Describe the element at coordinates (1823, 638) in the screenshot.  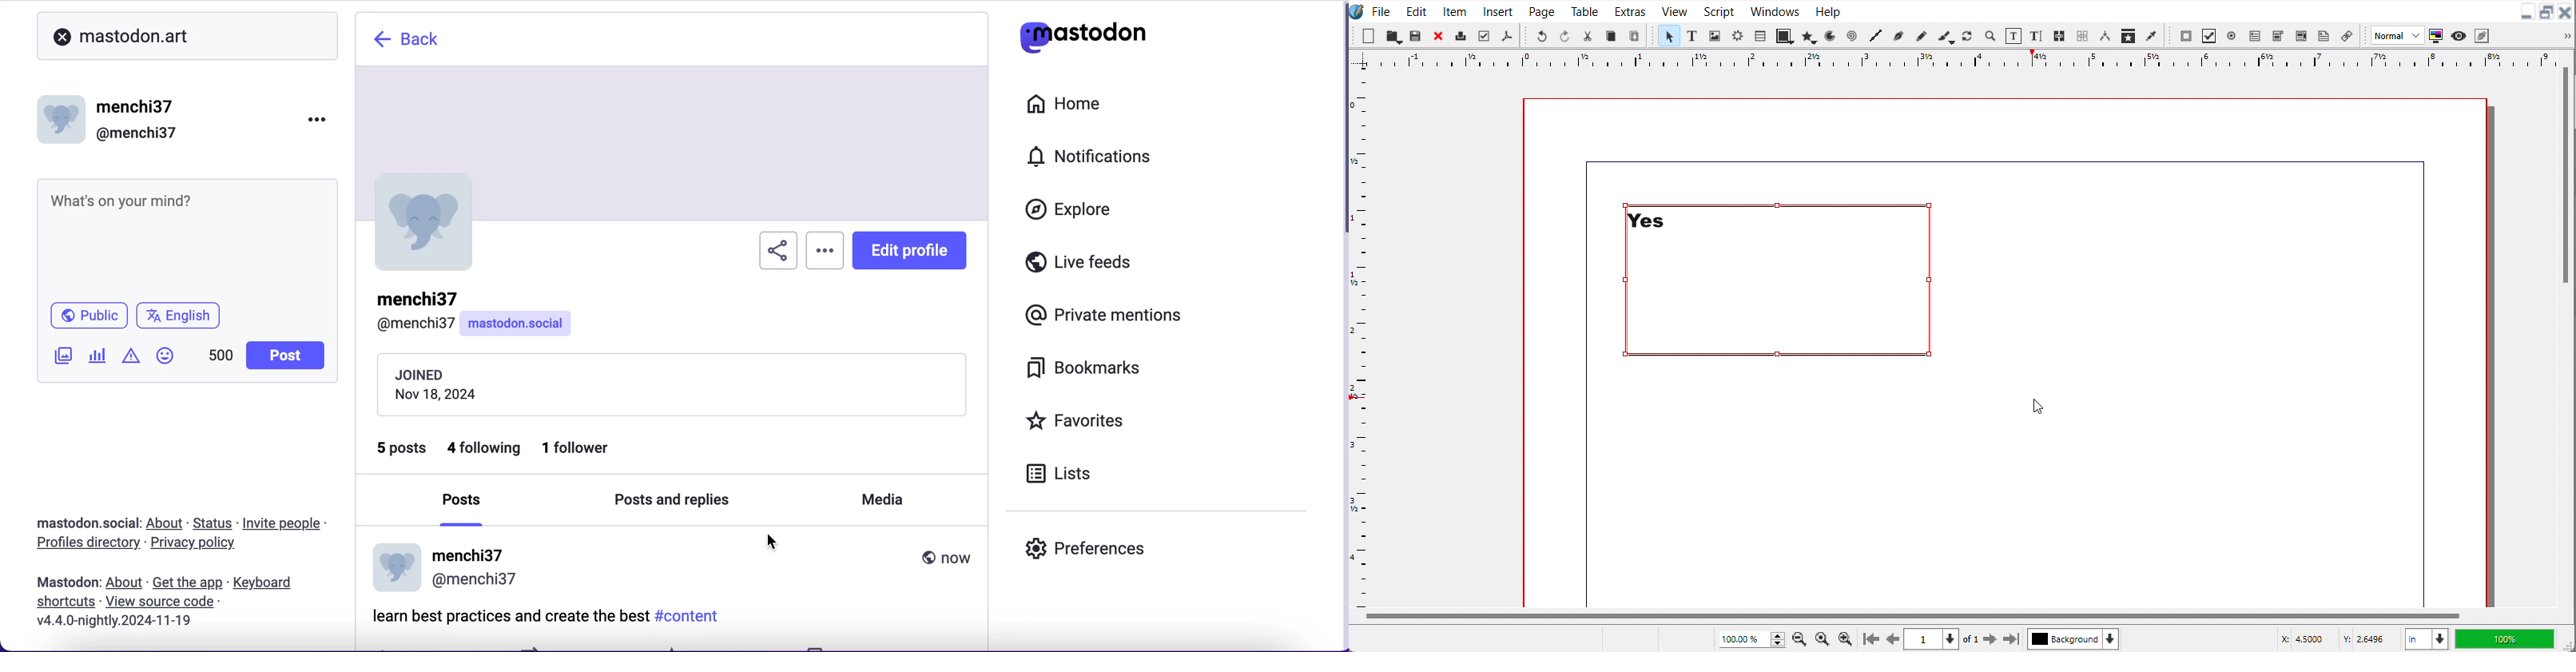
I see `Zoom to 100%` at that location.